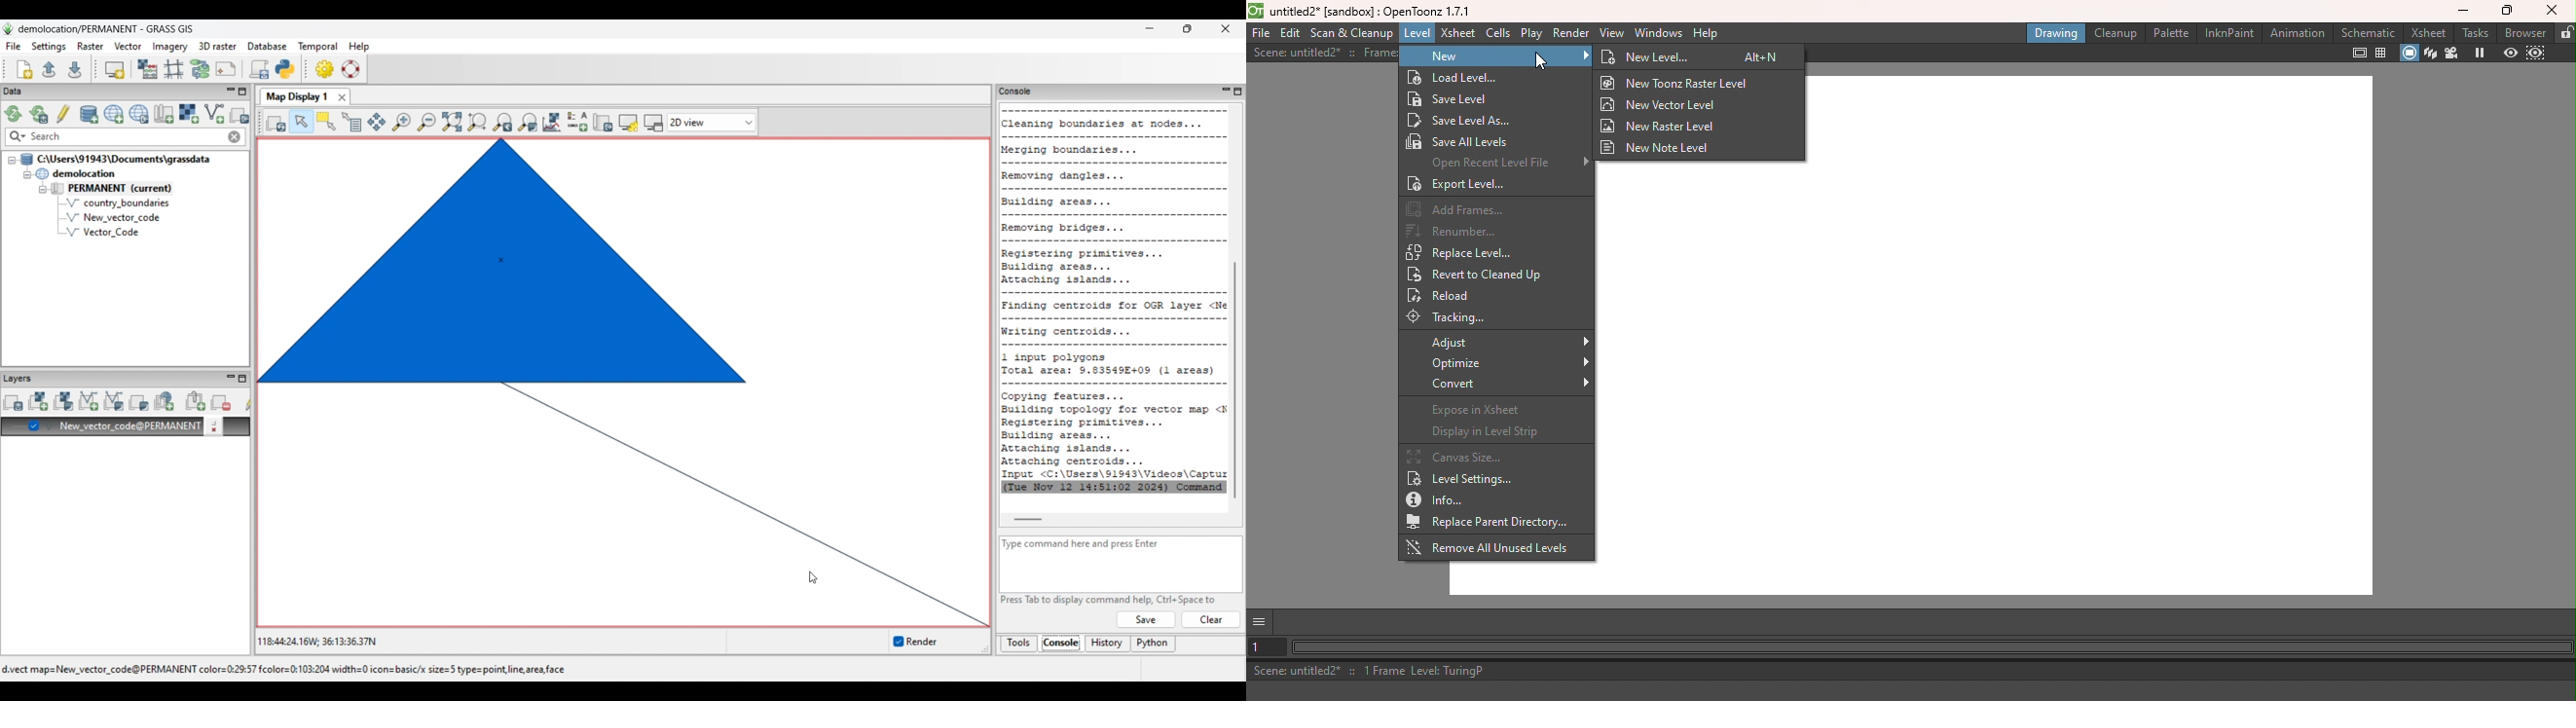  I want to click on Drawing, so click(2056, 33).